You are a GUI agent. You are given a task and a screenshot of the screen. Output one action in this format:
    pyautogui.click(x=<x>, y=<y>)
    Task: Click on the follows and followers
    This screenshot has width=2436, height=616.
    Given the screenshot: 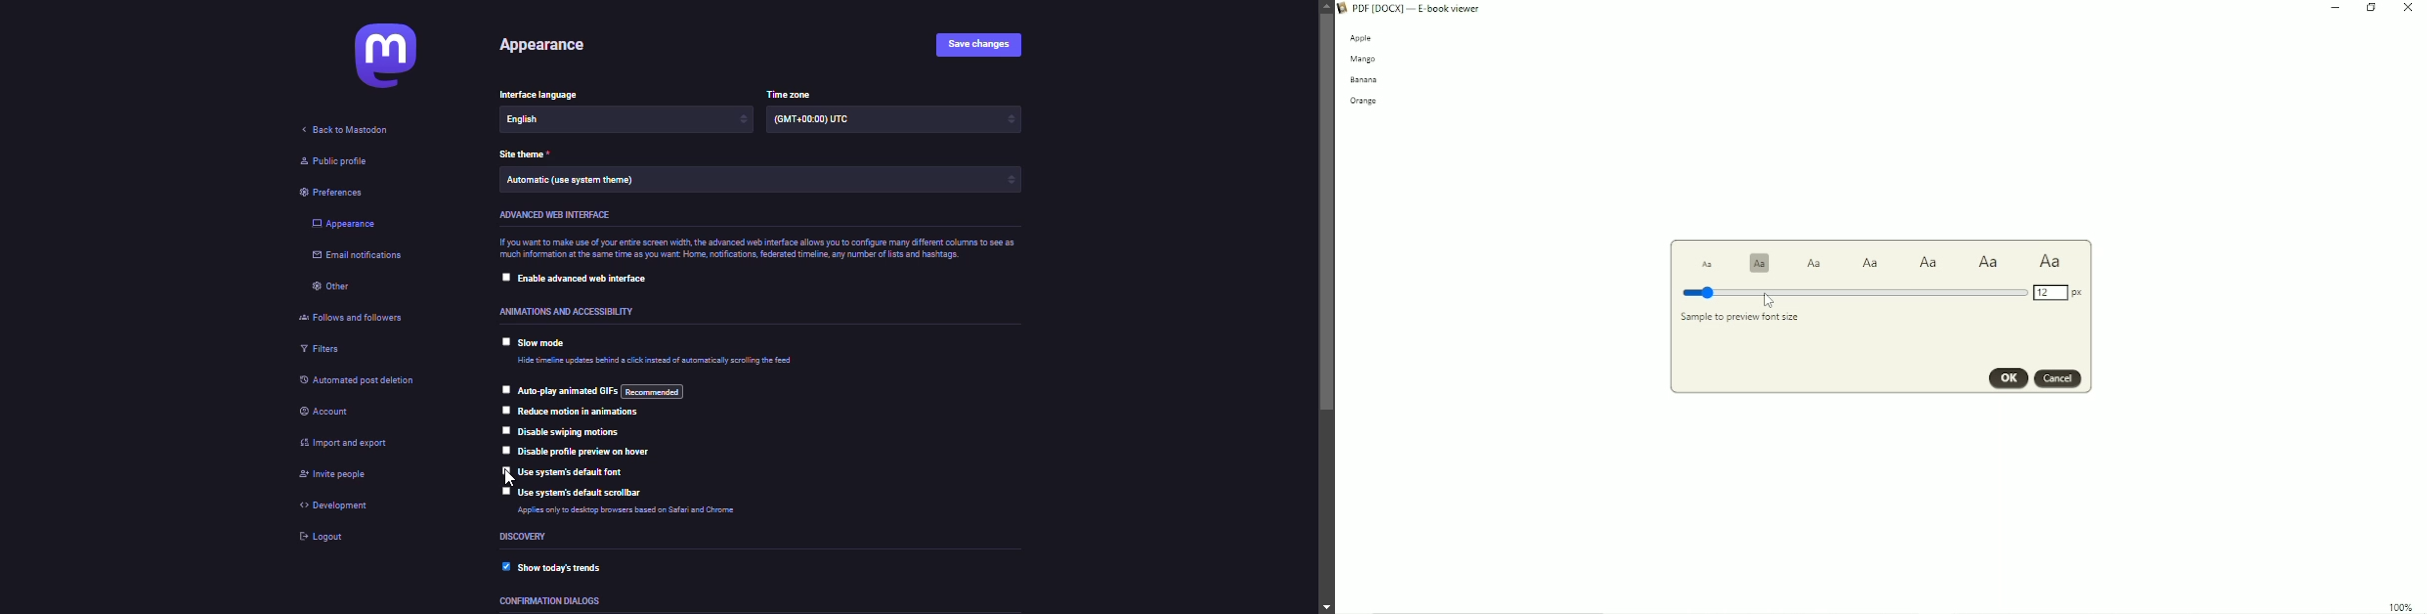 What is the action you would take?
    pyautogui.click(x=360, y=319)
    